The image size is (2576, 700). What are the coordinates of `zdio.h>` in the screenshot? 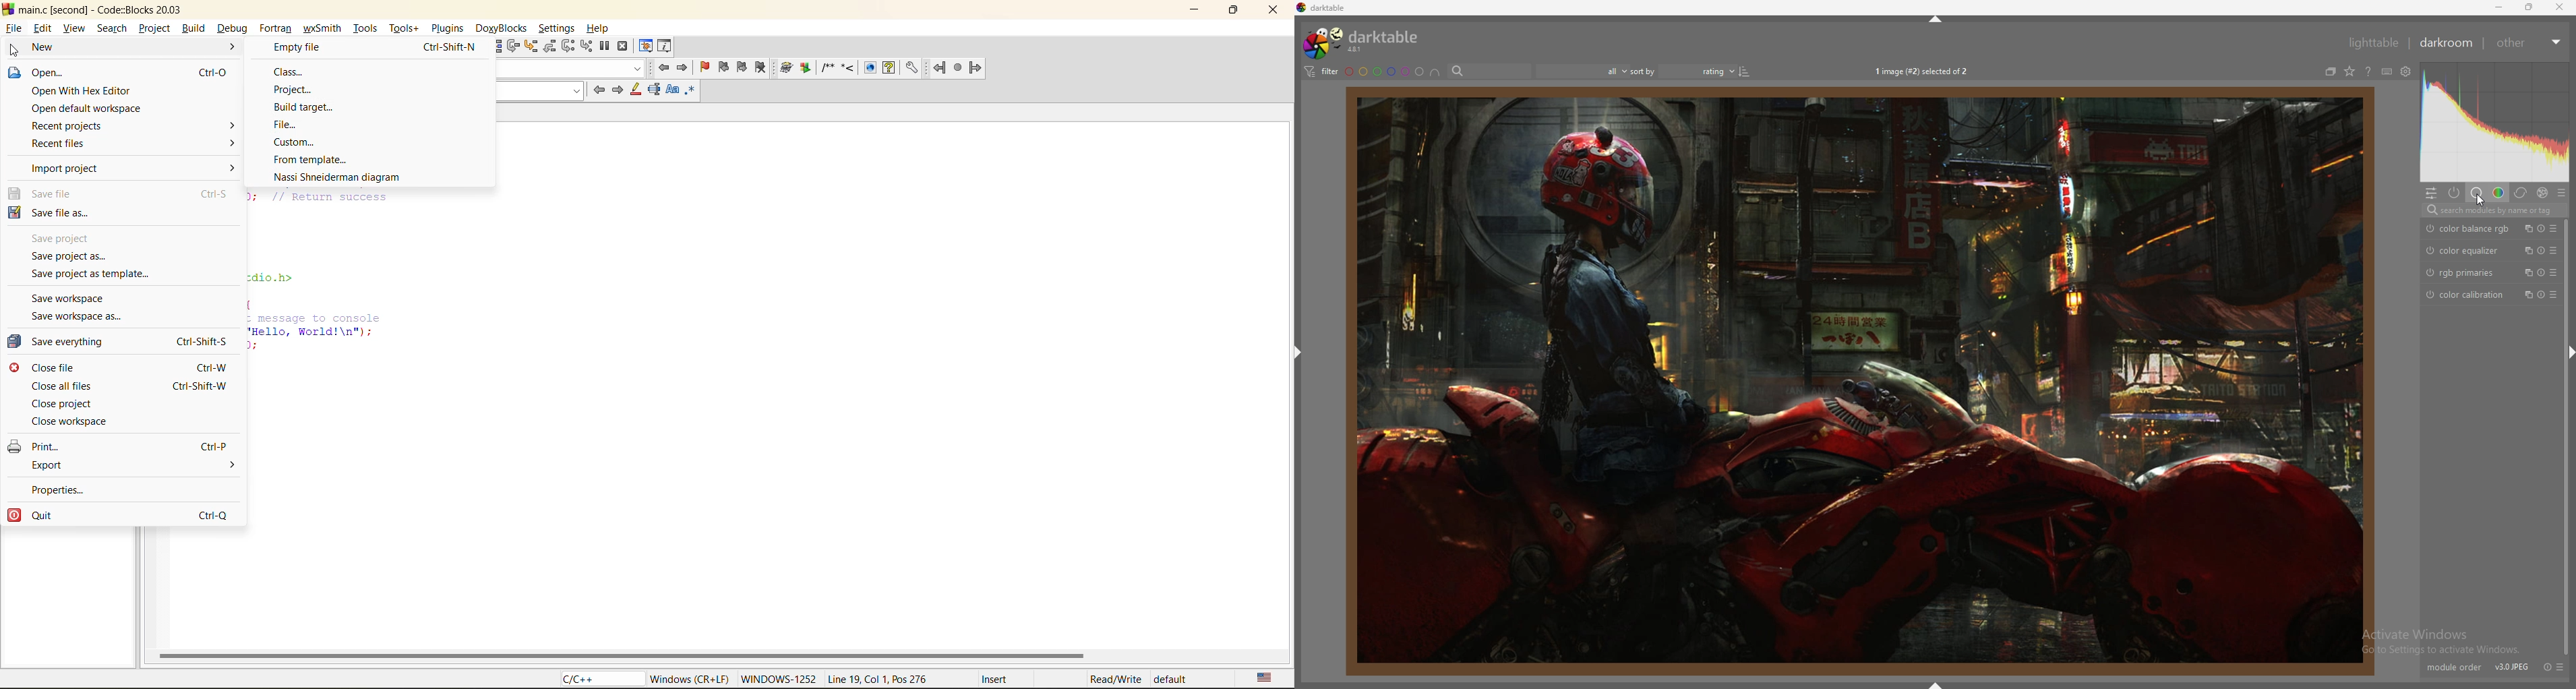 It's located at (272, 276).